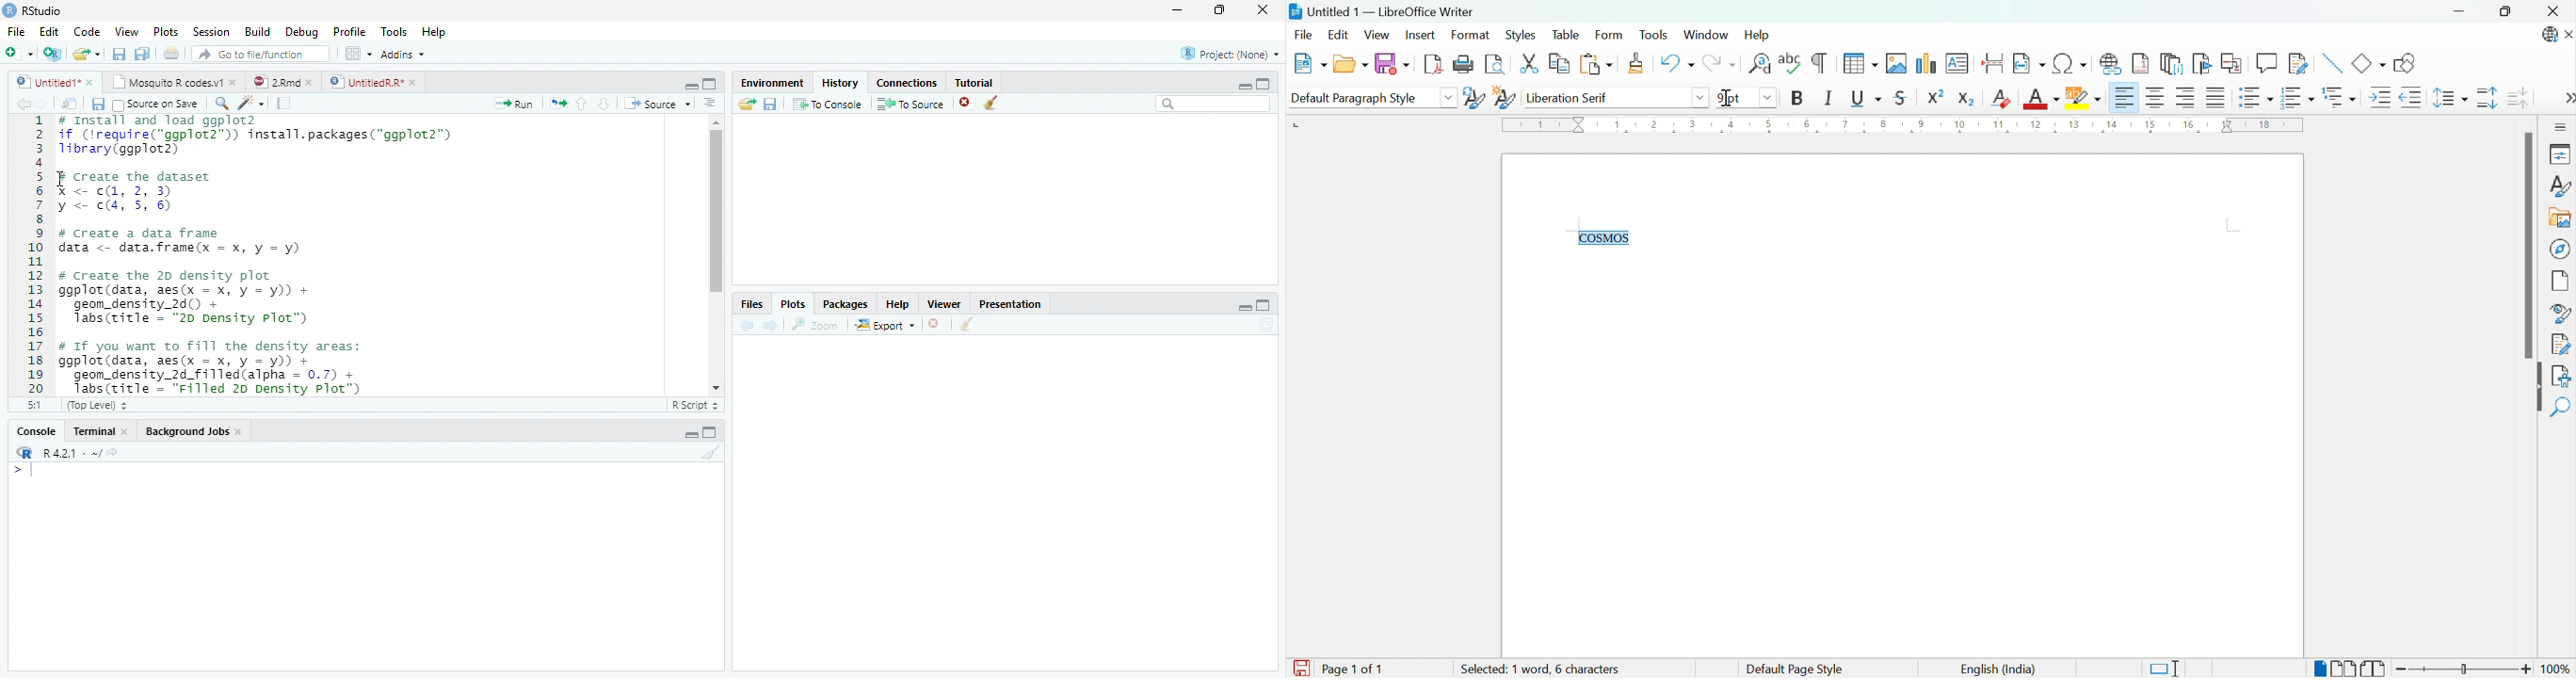 This screenshot has height=700, width=2576. I want to click on clear, so click(966, 326).